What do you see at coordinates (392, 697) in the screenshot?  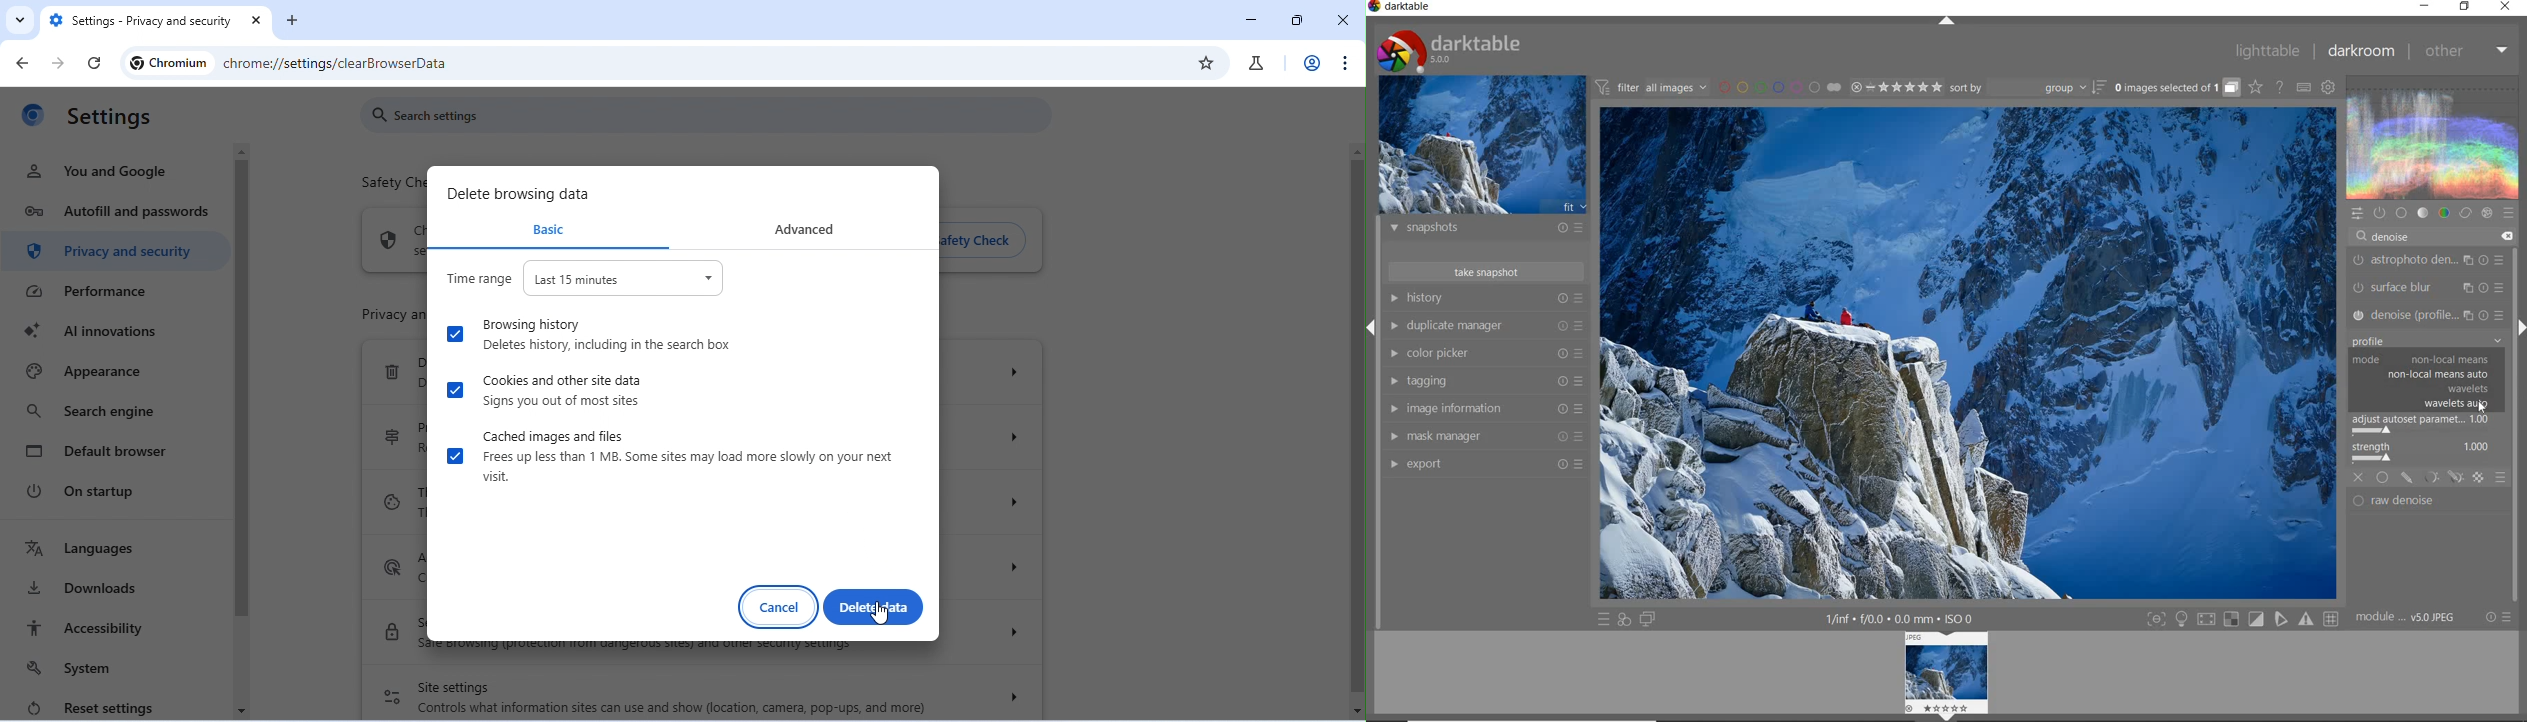 I see `site settings icon` at bounding box center [392, 697].